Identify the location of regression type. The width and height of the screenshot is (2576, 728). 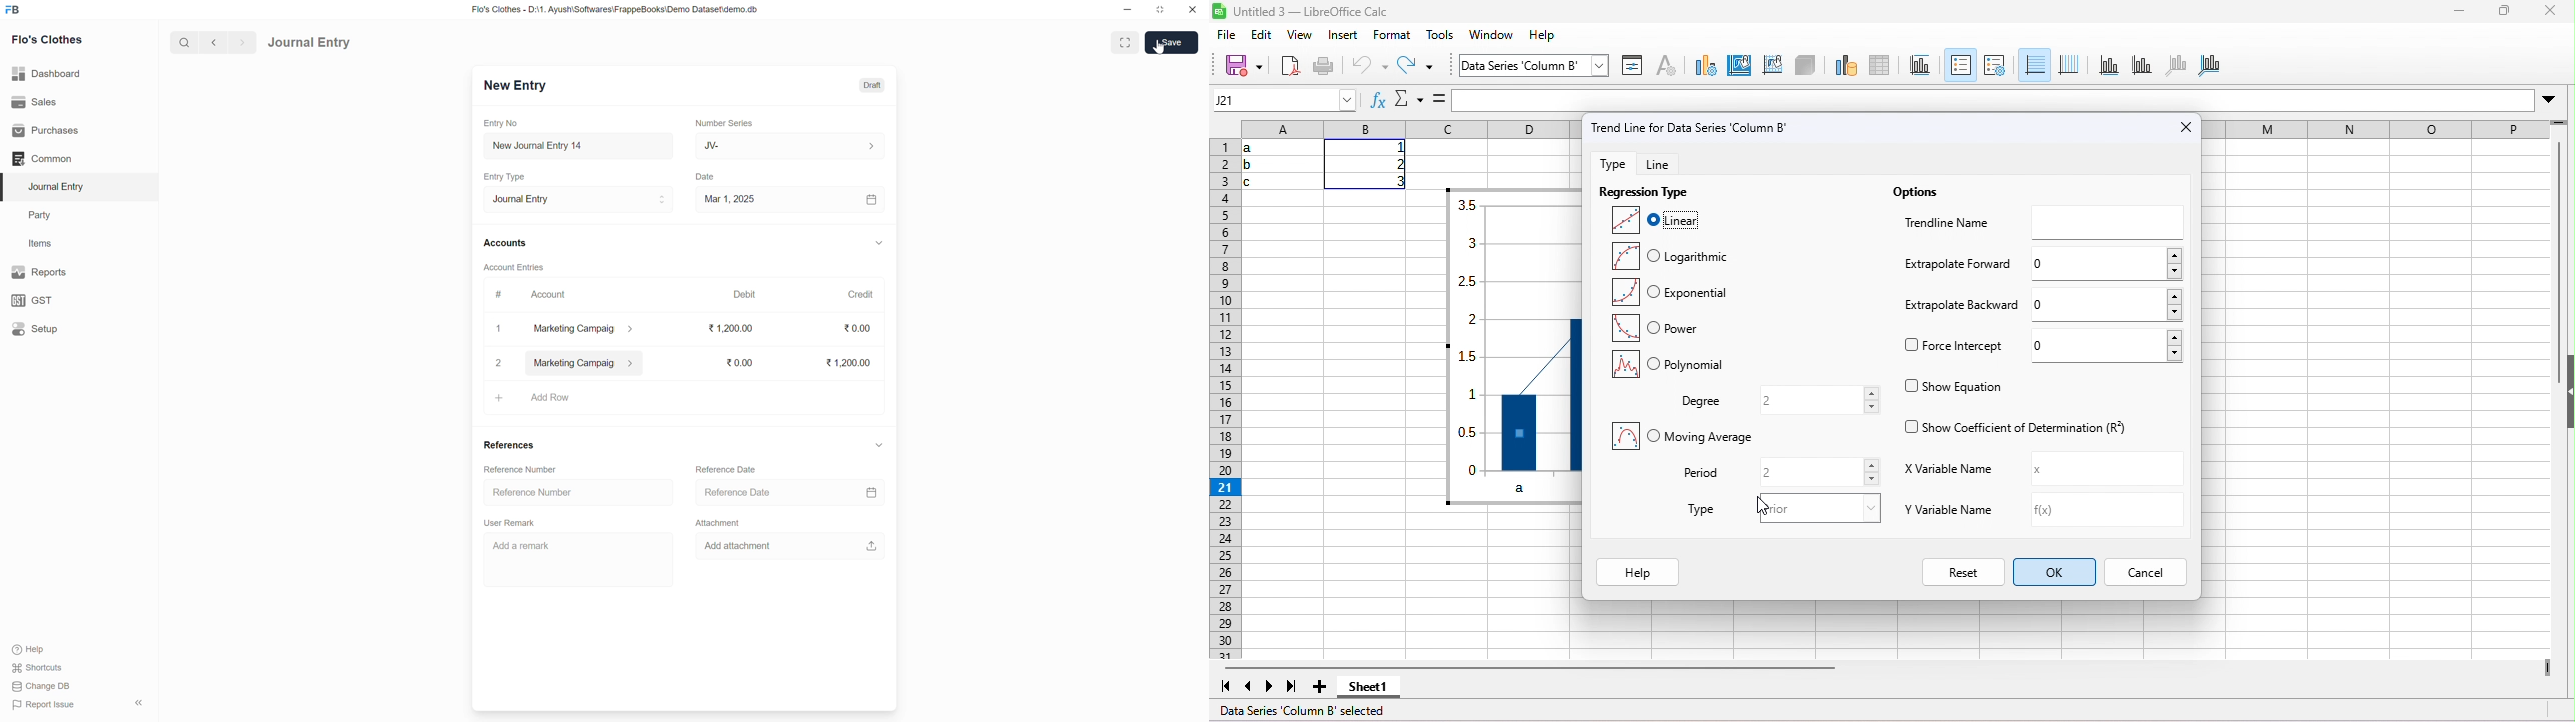
(1644, 193).